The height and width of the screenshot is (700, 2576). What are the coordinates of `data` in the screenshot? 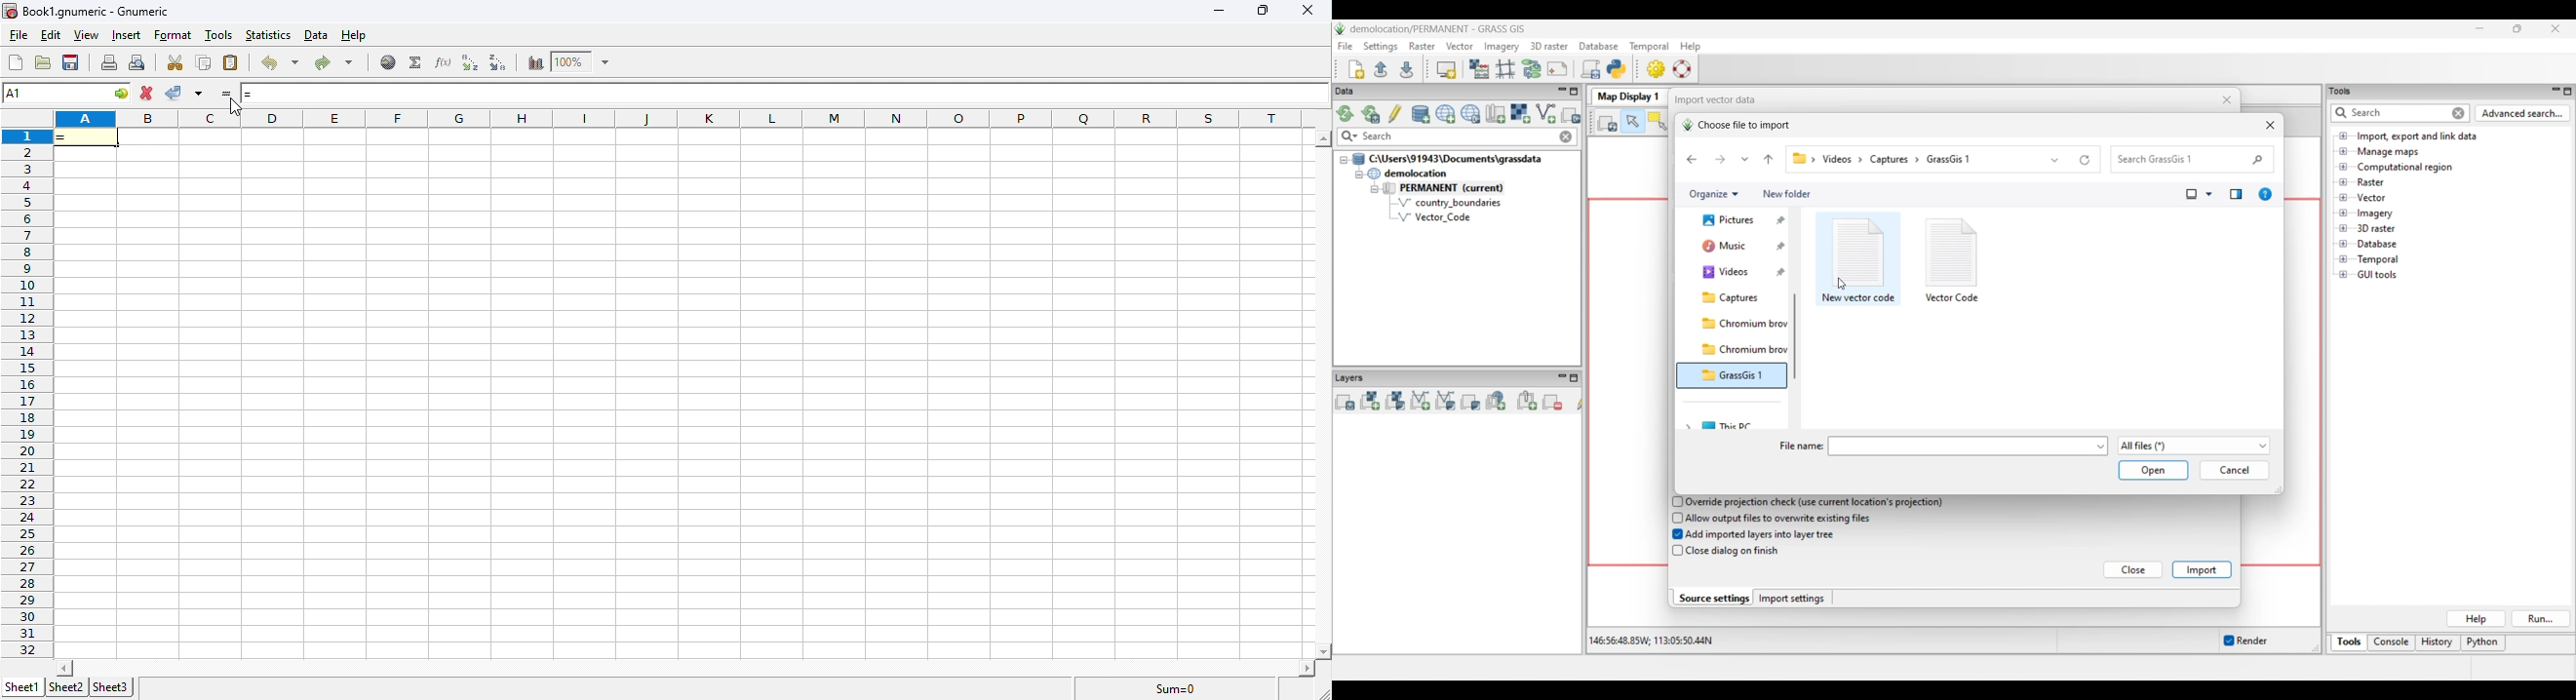 It's located at (317, 35).